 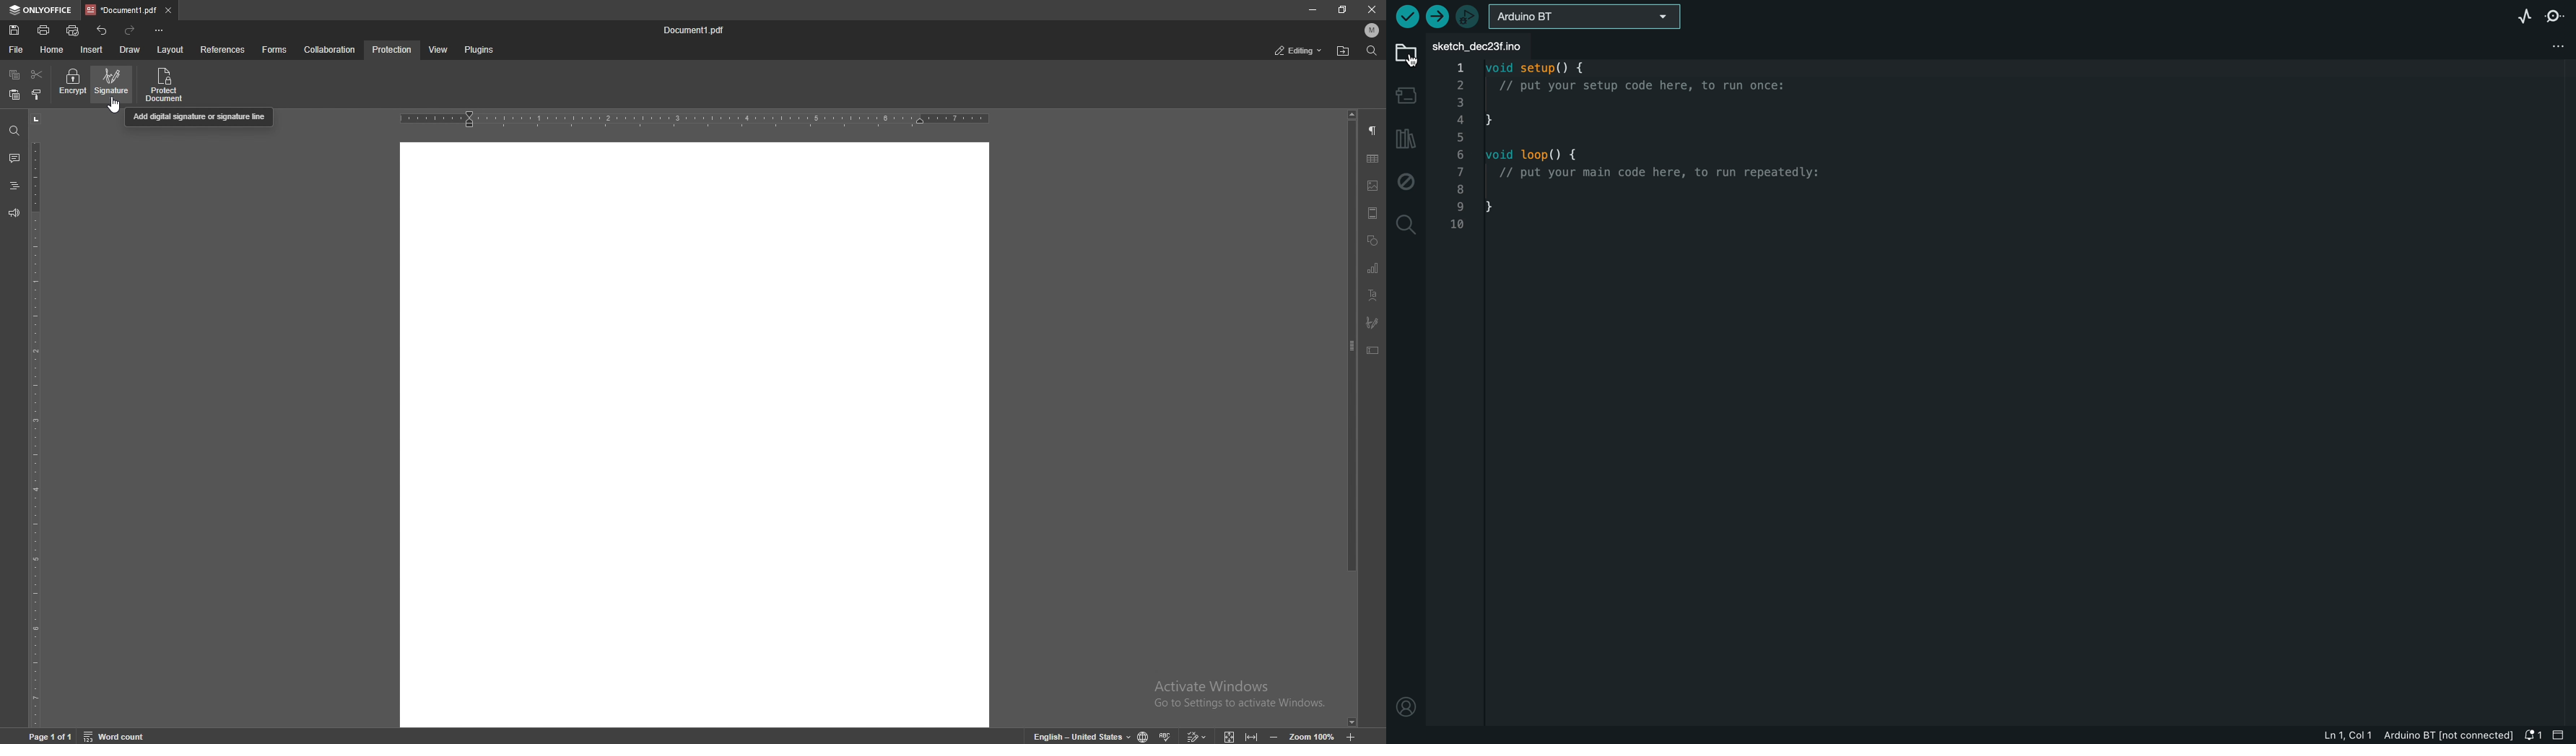 What do you see at coordinates (1074, 735) in the screenshot?
I see `change text language` at bounding box center [1074, 735].